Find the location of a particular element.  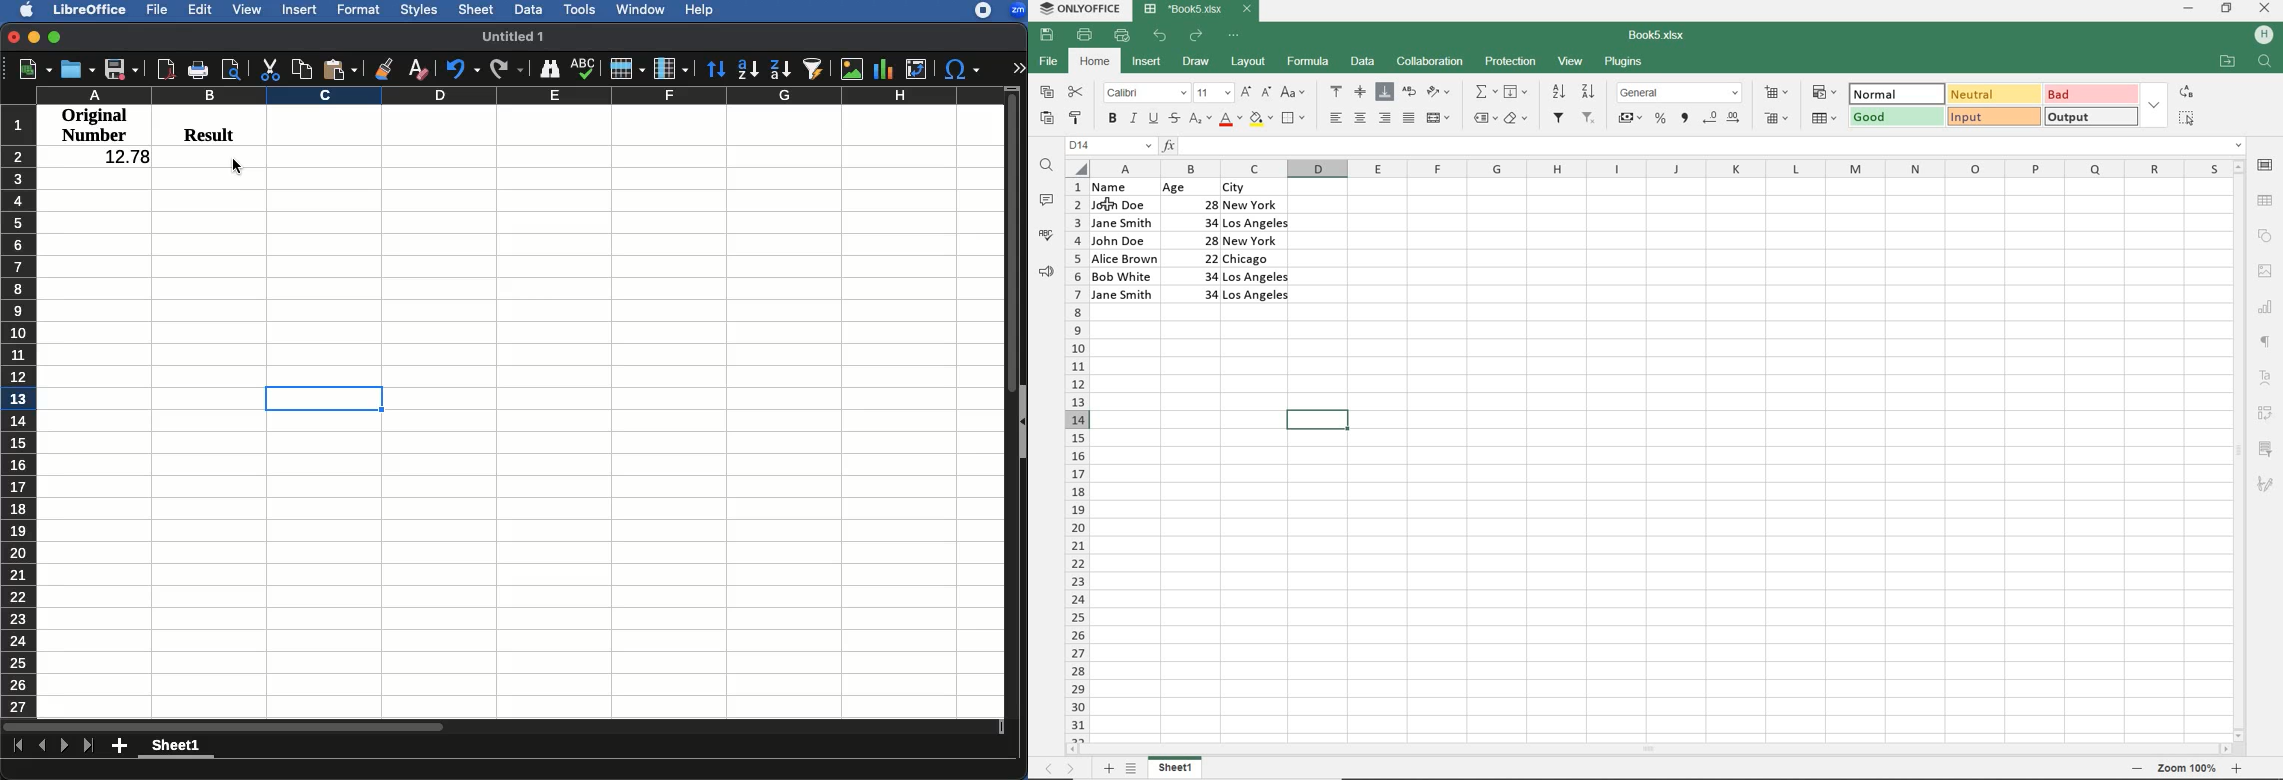

INPUT is located at coordinates (1993, 117).